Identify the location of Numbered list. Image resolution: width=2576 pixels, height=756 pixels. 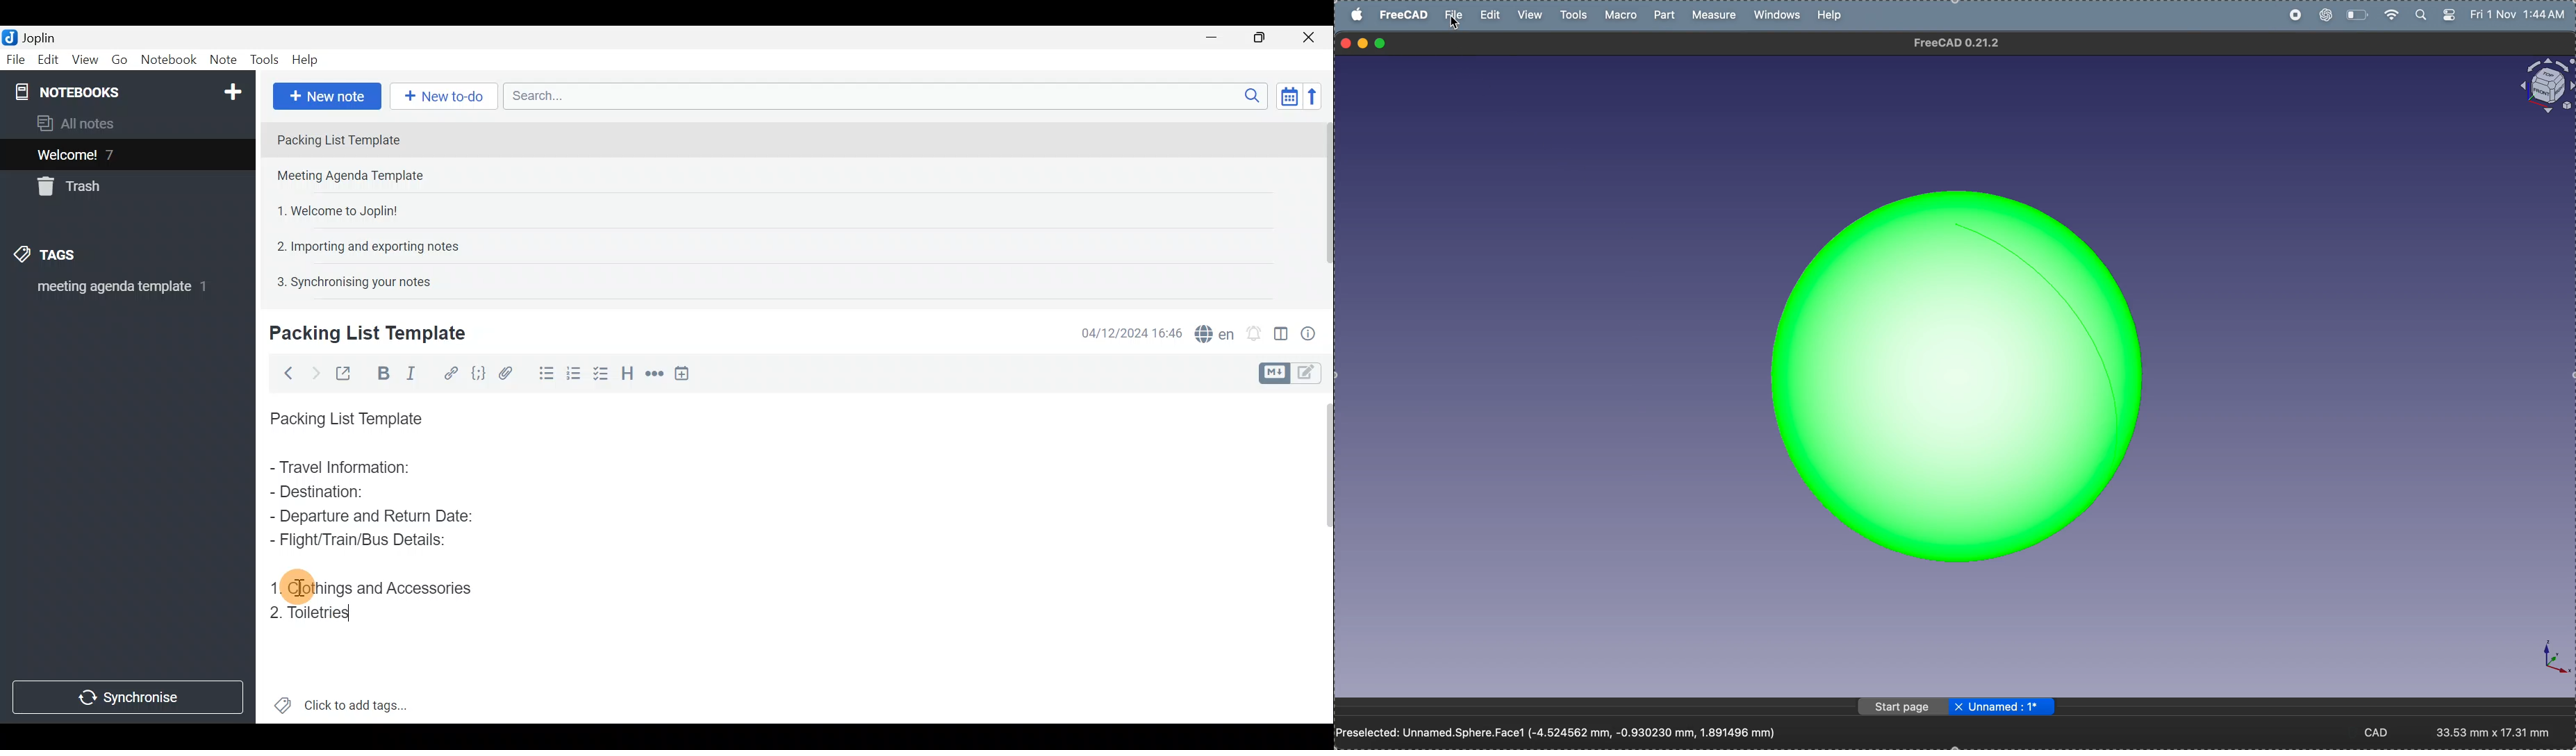
(602, 373).